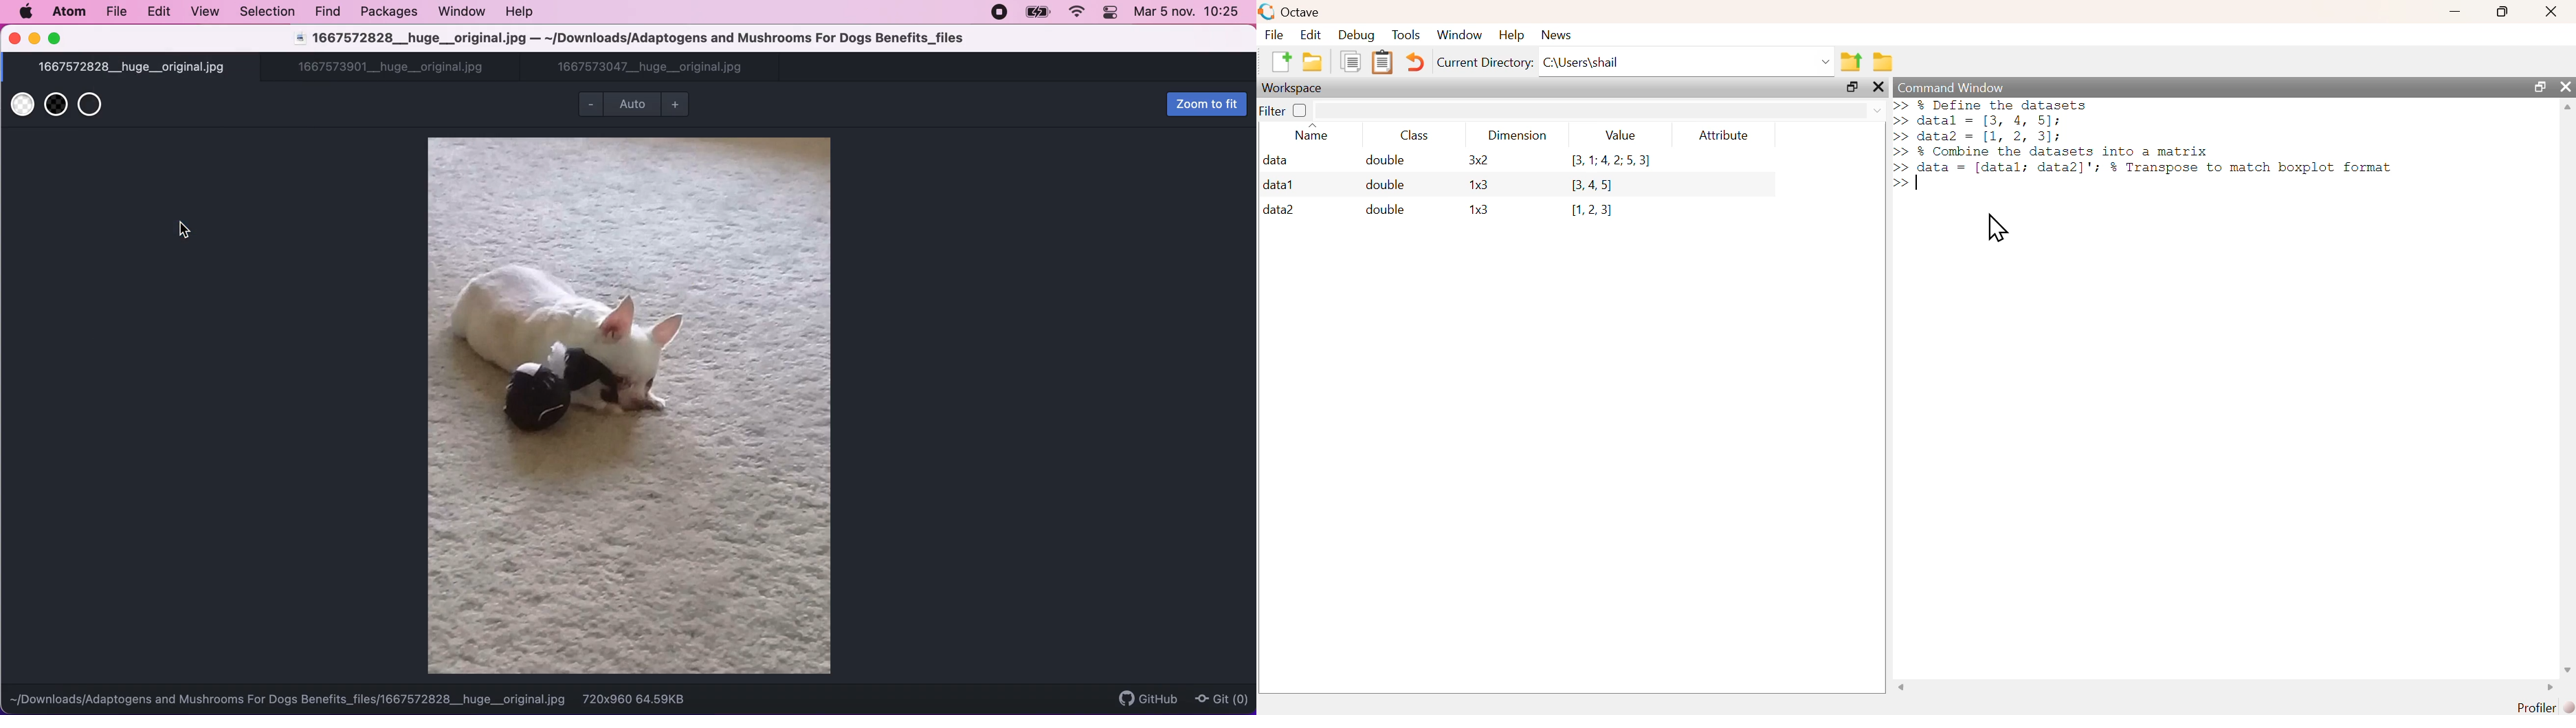  I want to click on Help, so click(1511, 35).